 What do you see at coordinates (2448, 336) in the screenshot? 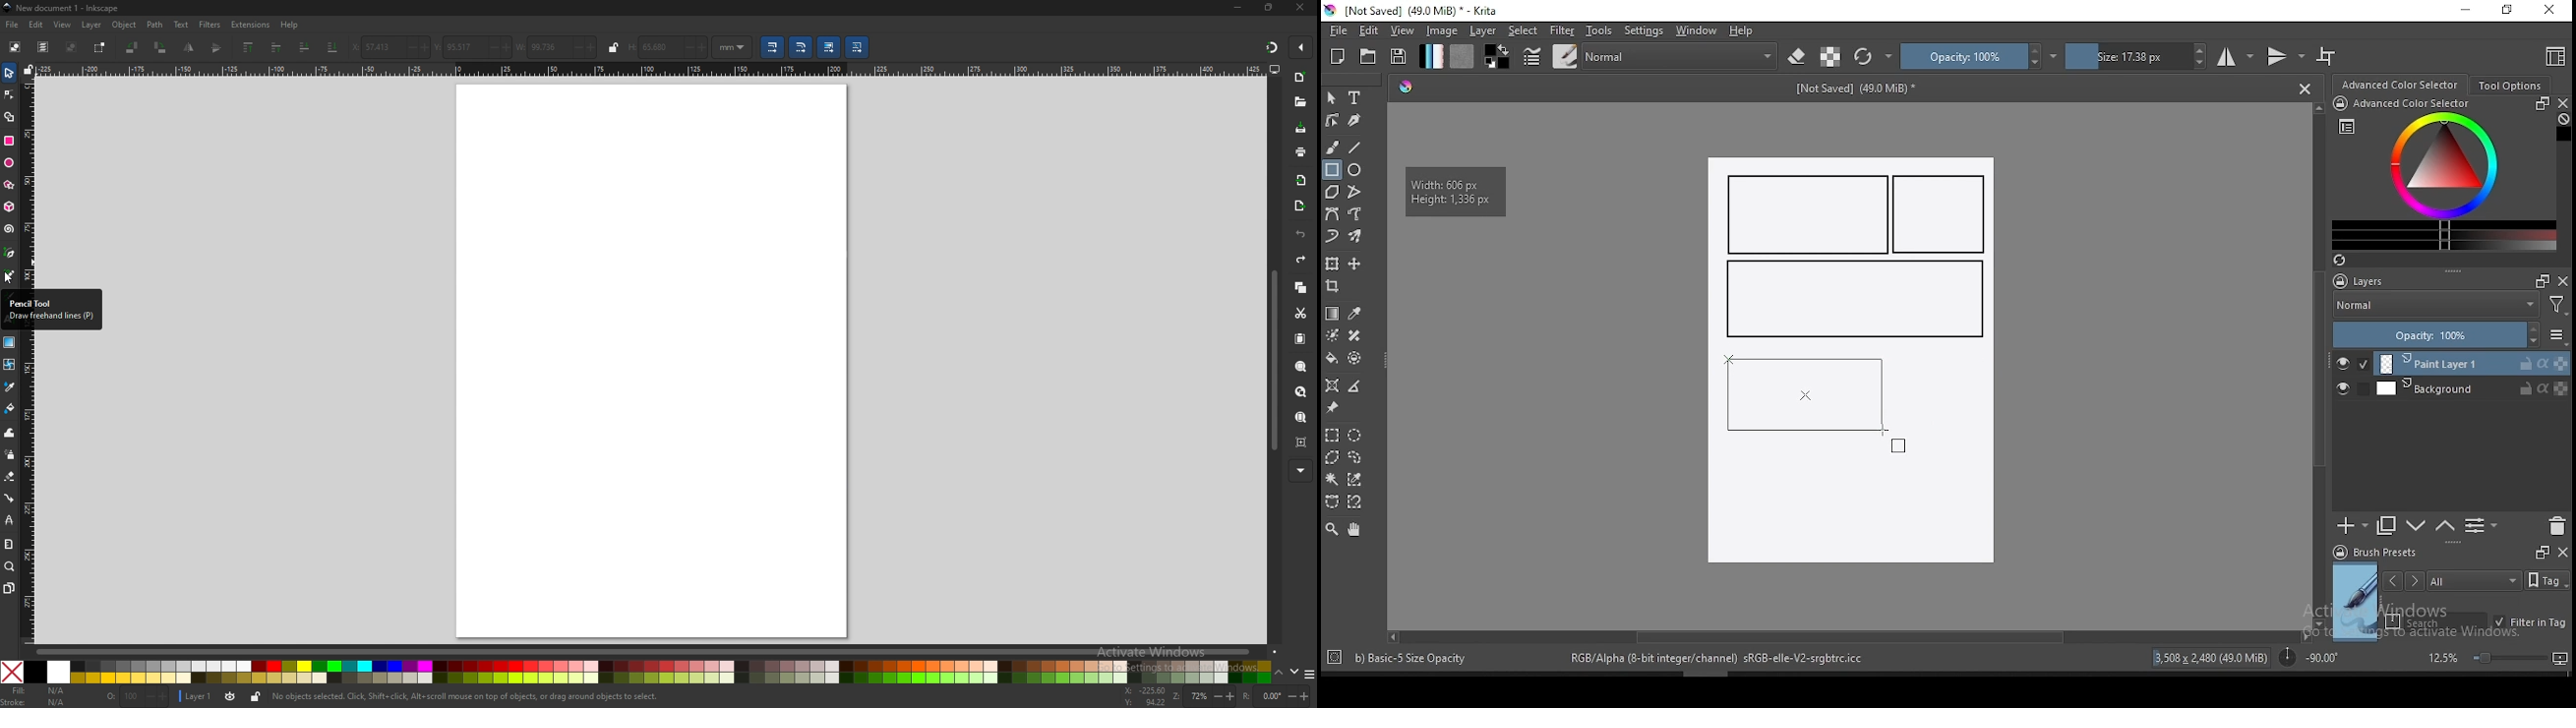
I see `opacity` at bounding box center [2448, 336].